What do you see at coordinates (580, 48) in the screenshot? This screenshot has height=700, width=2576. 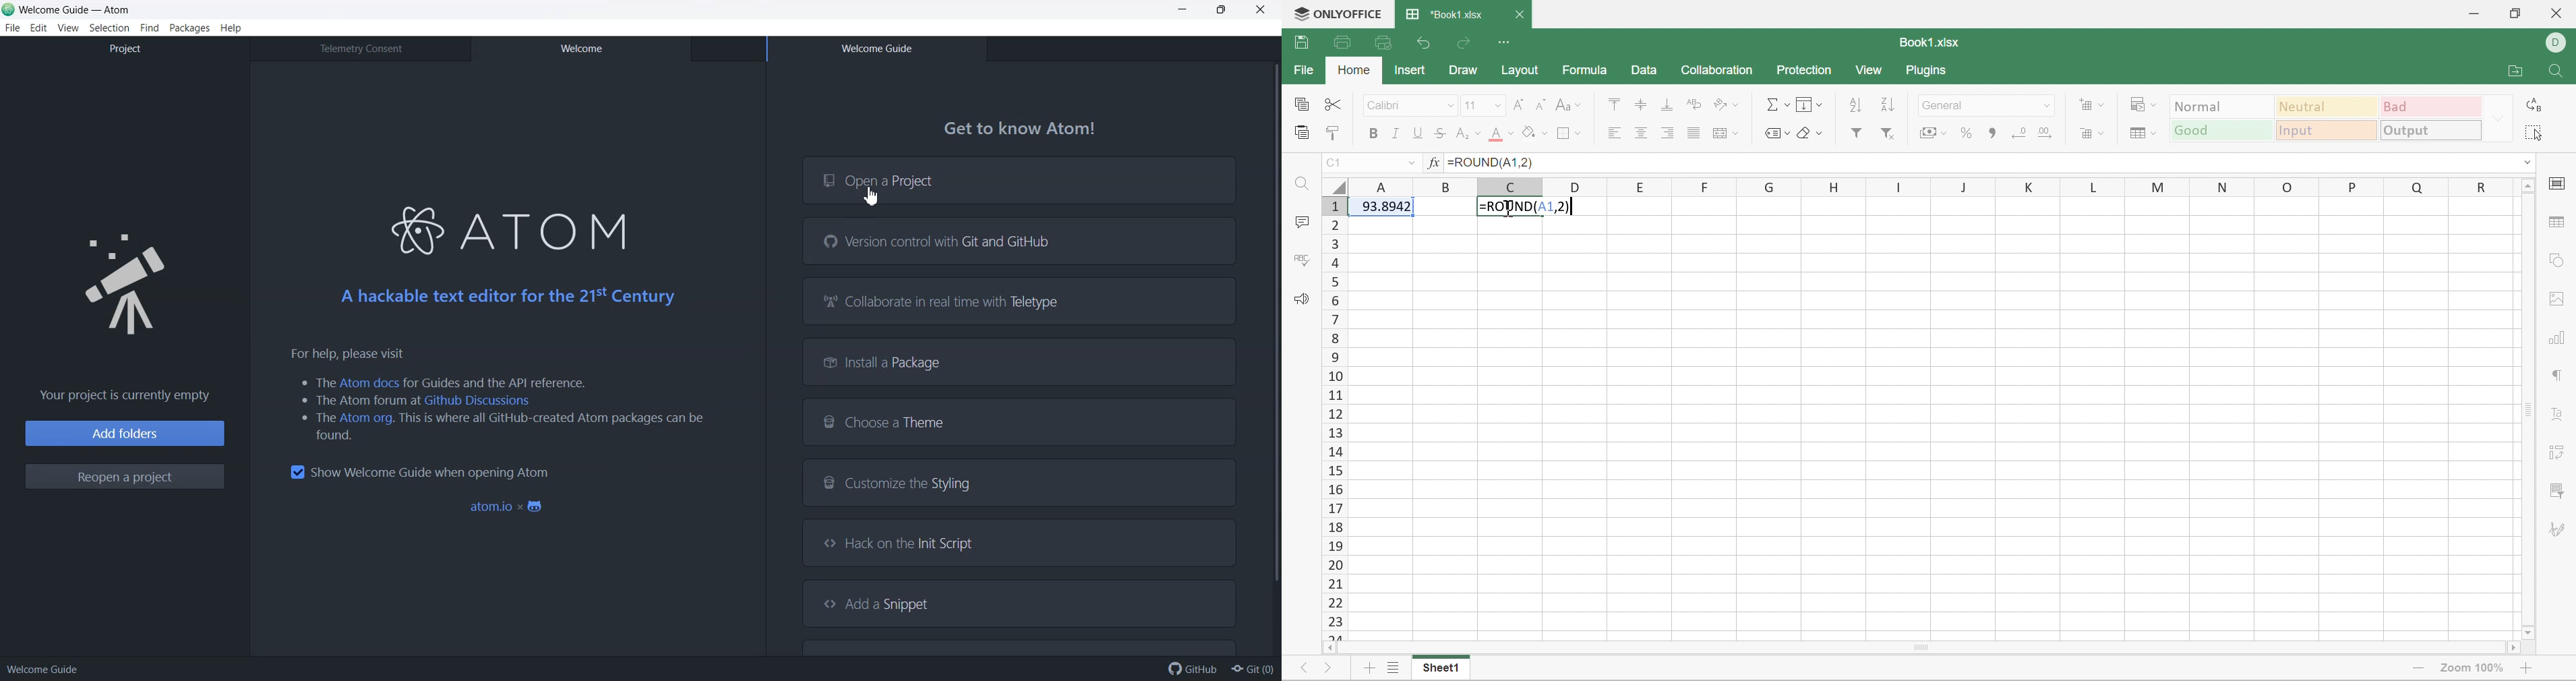 I see `Welcome` at bounding box center [580, 48].